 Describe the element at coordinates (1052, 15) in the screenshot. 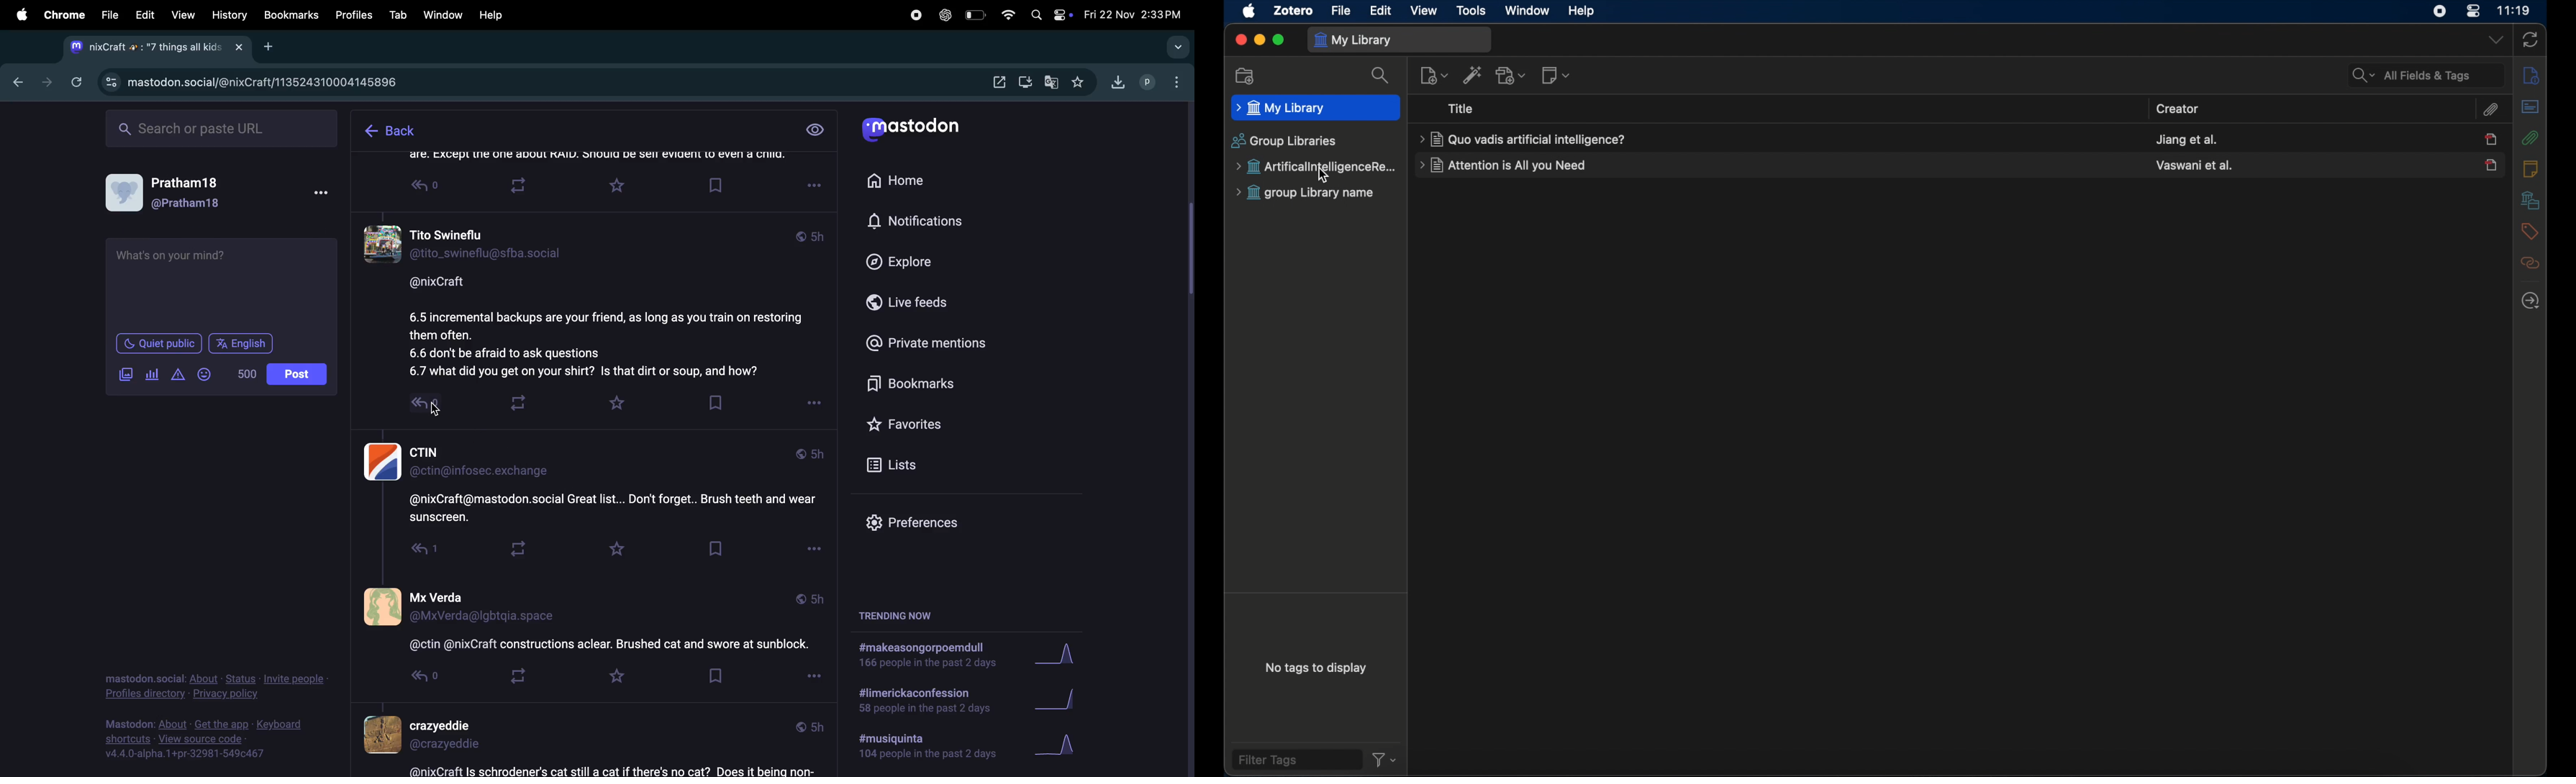

I see `apple widgets` at that location.